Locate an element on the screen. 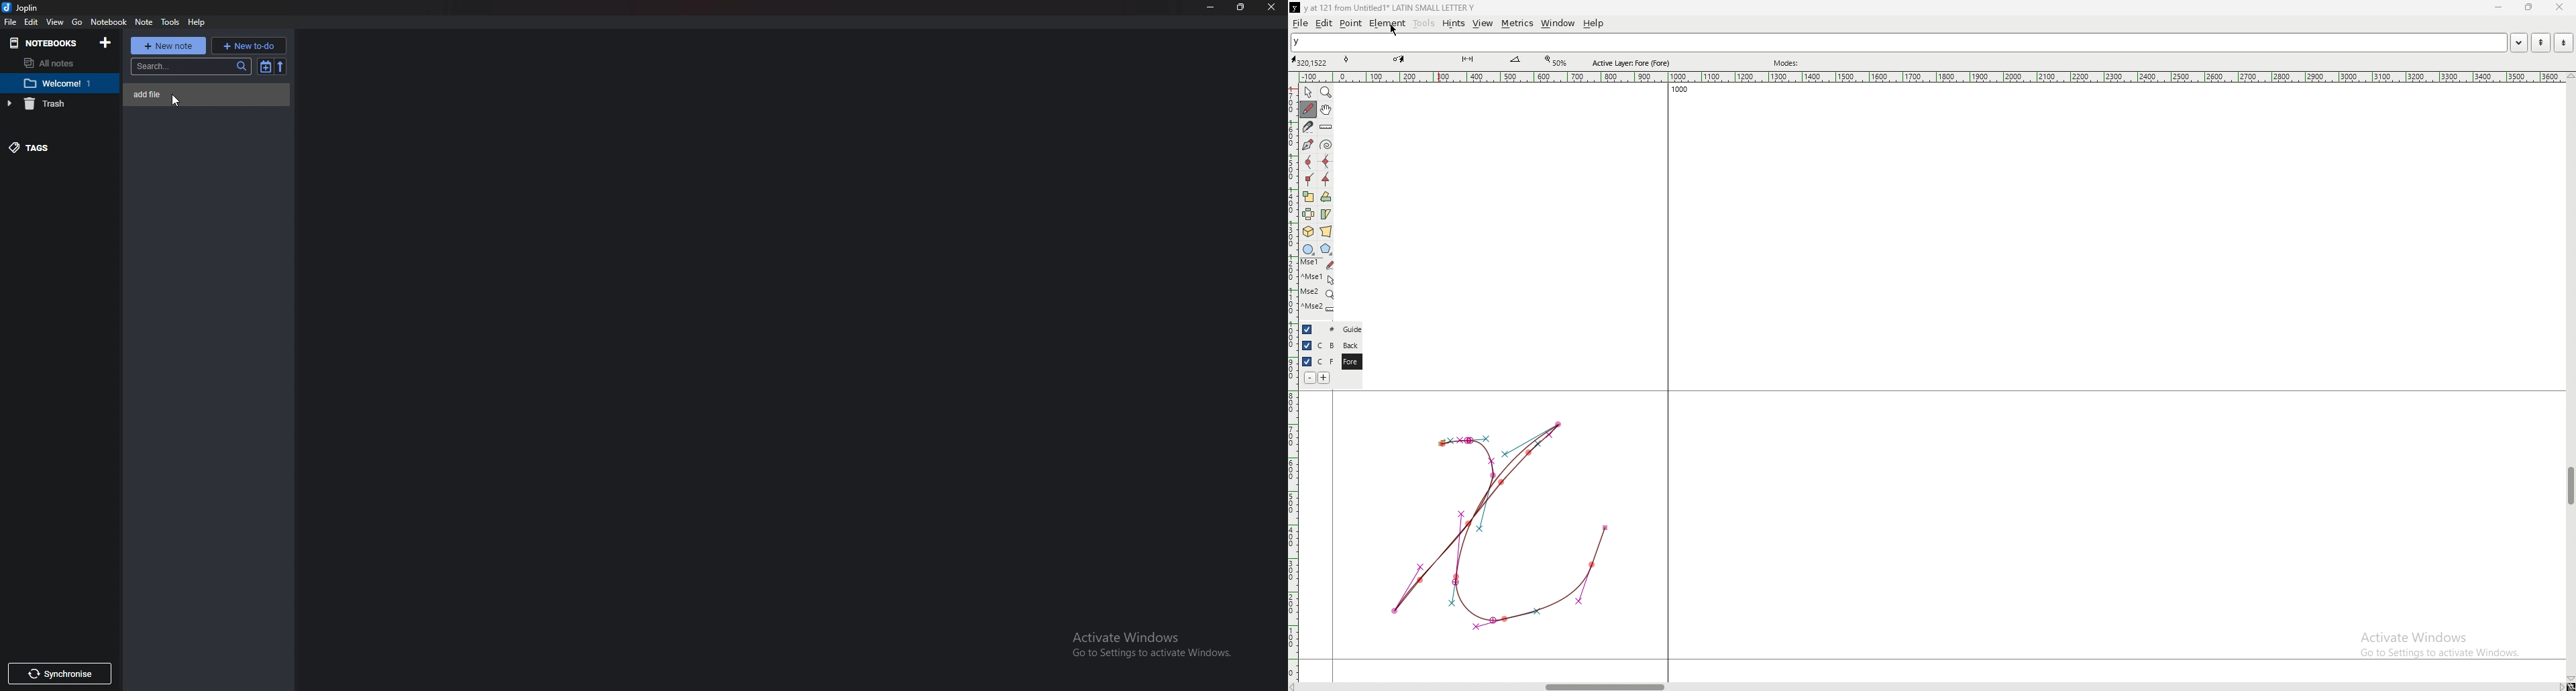  Tools is located at coordinates (170, 22).